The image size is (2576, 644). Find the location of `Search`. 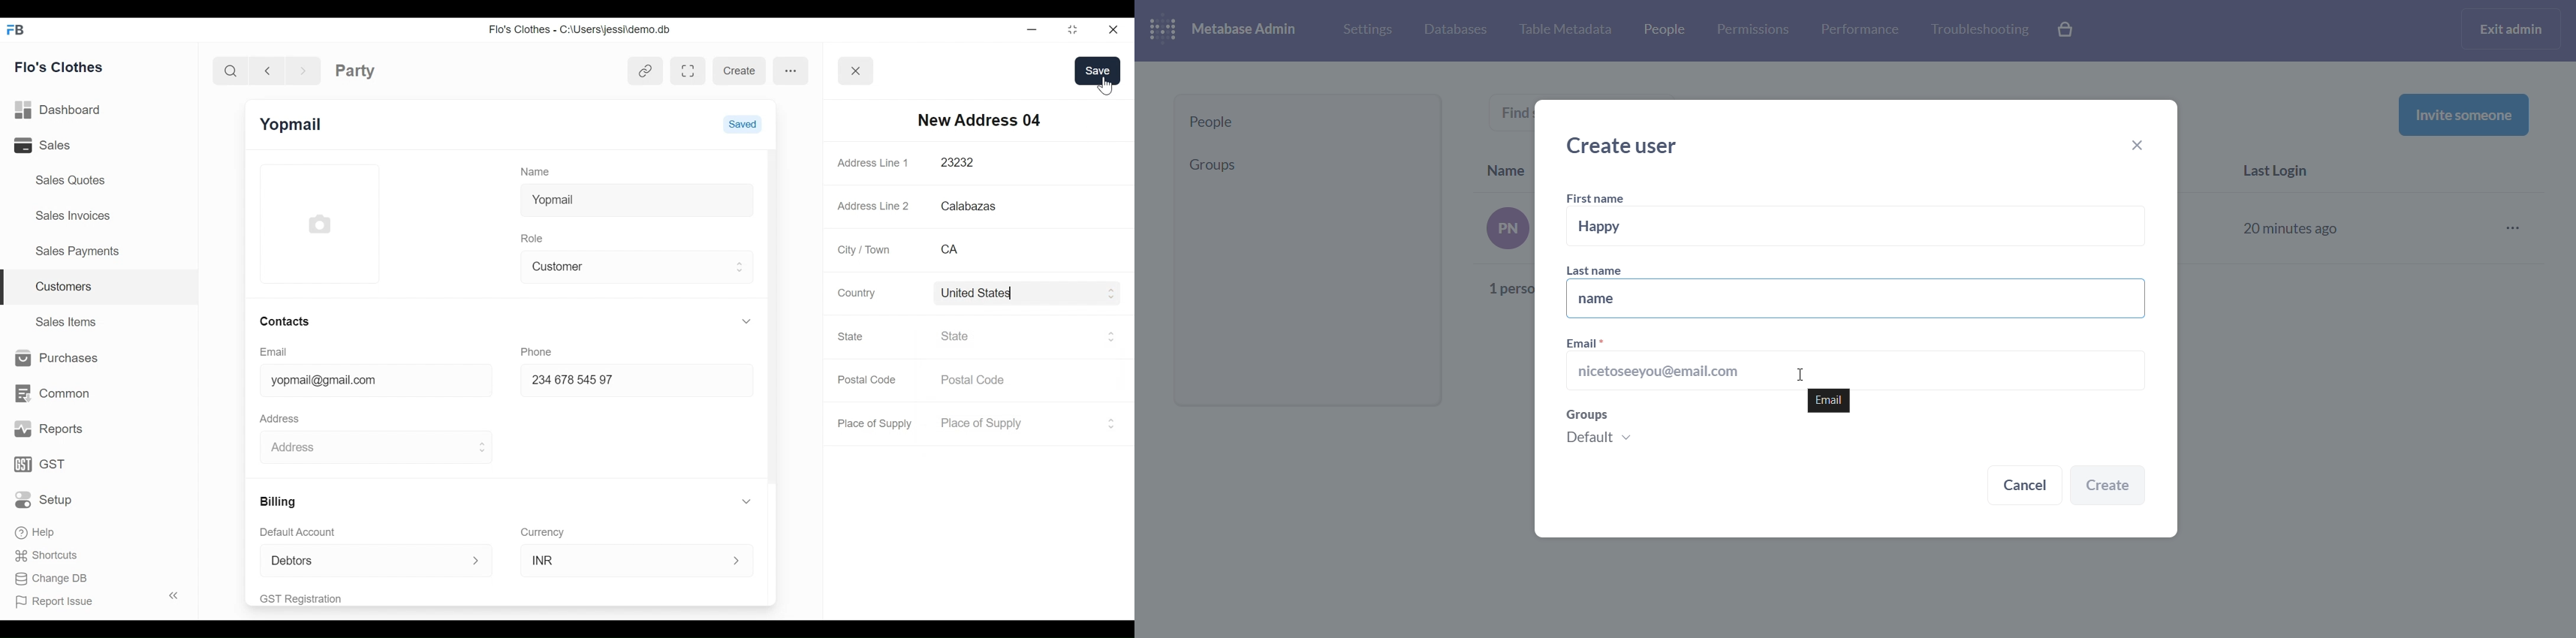

Search is located at coordinates (233, 70).